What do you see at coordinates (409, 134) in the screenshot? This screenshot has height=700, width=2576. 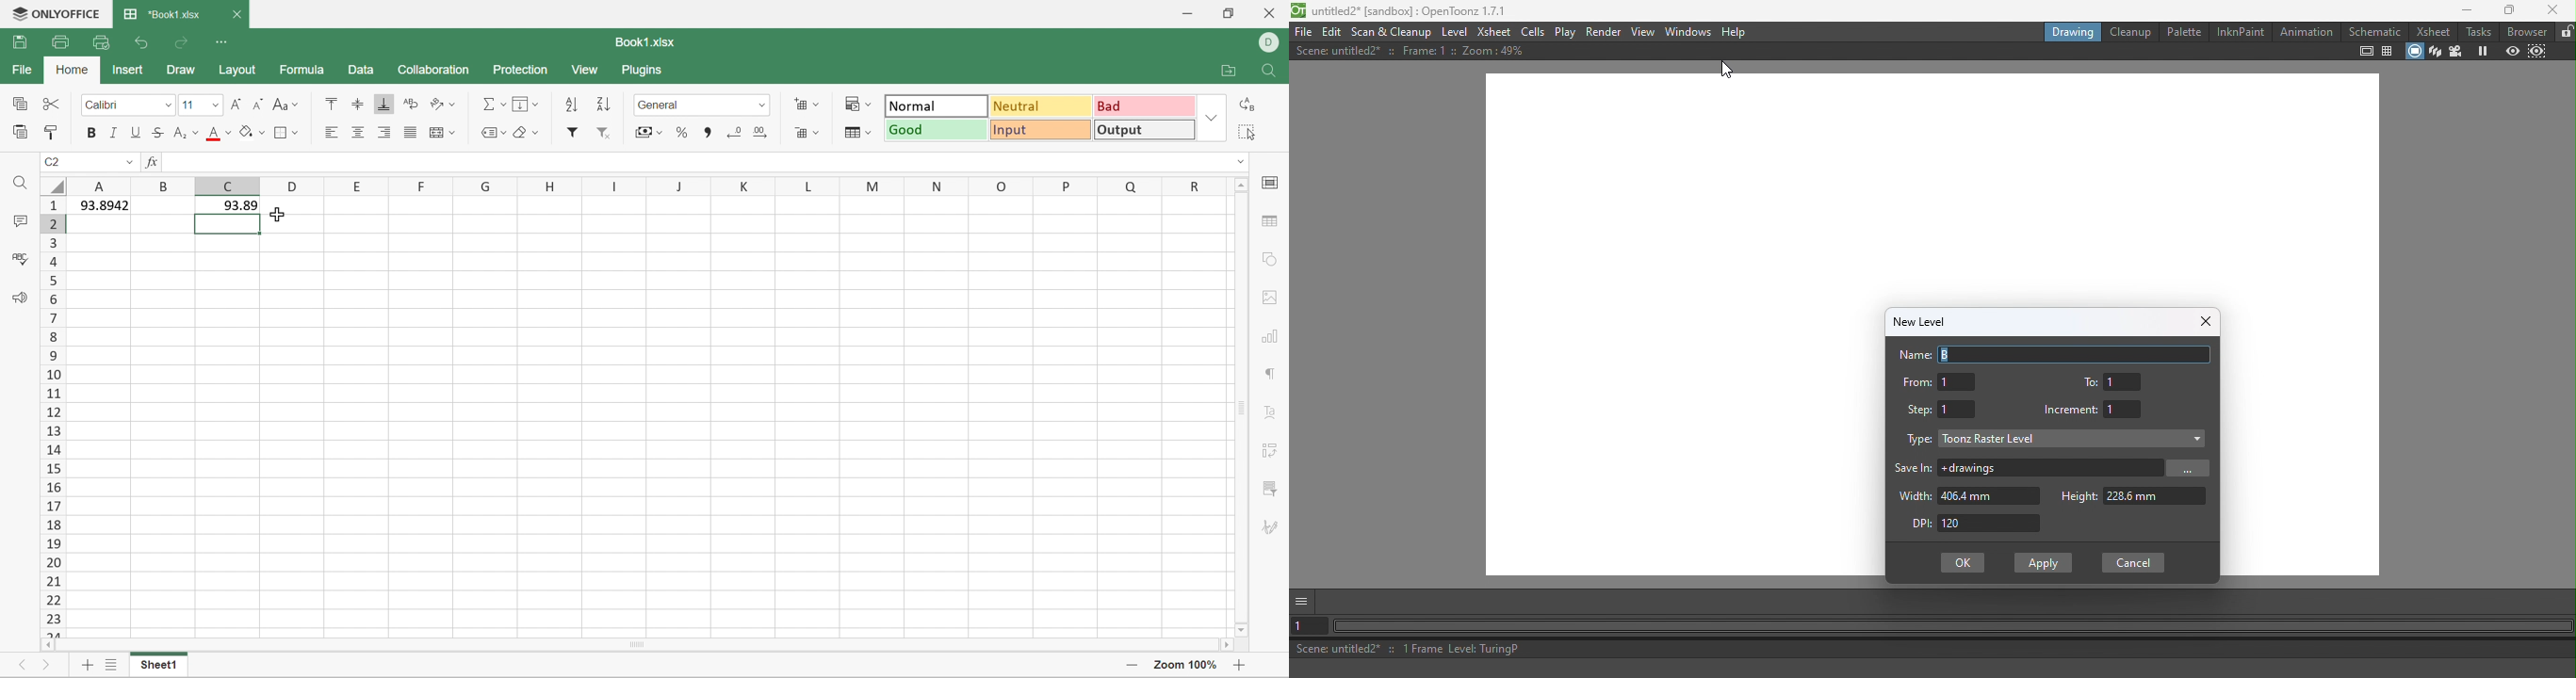 I see `Justified` at bounding box center [409, 134].